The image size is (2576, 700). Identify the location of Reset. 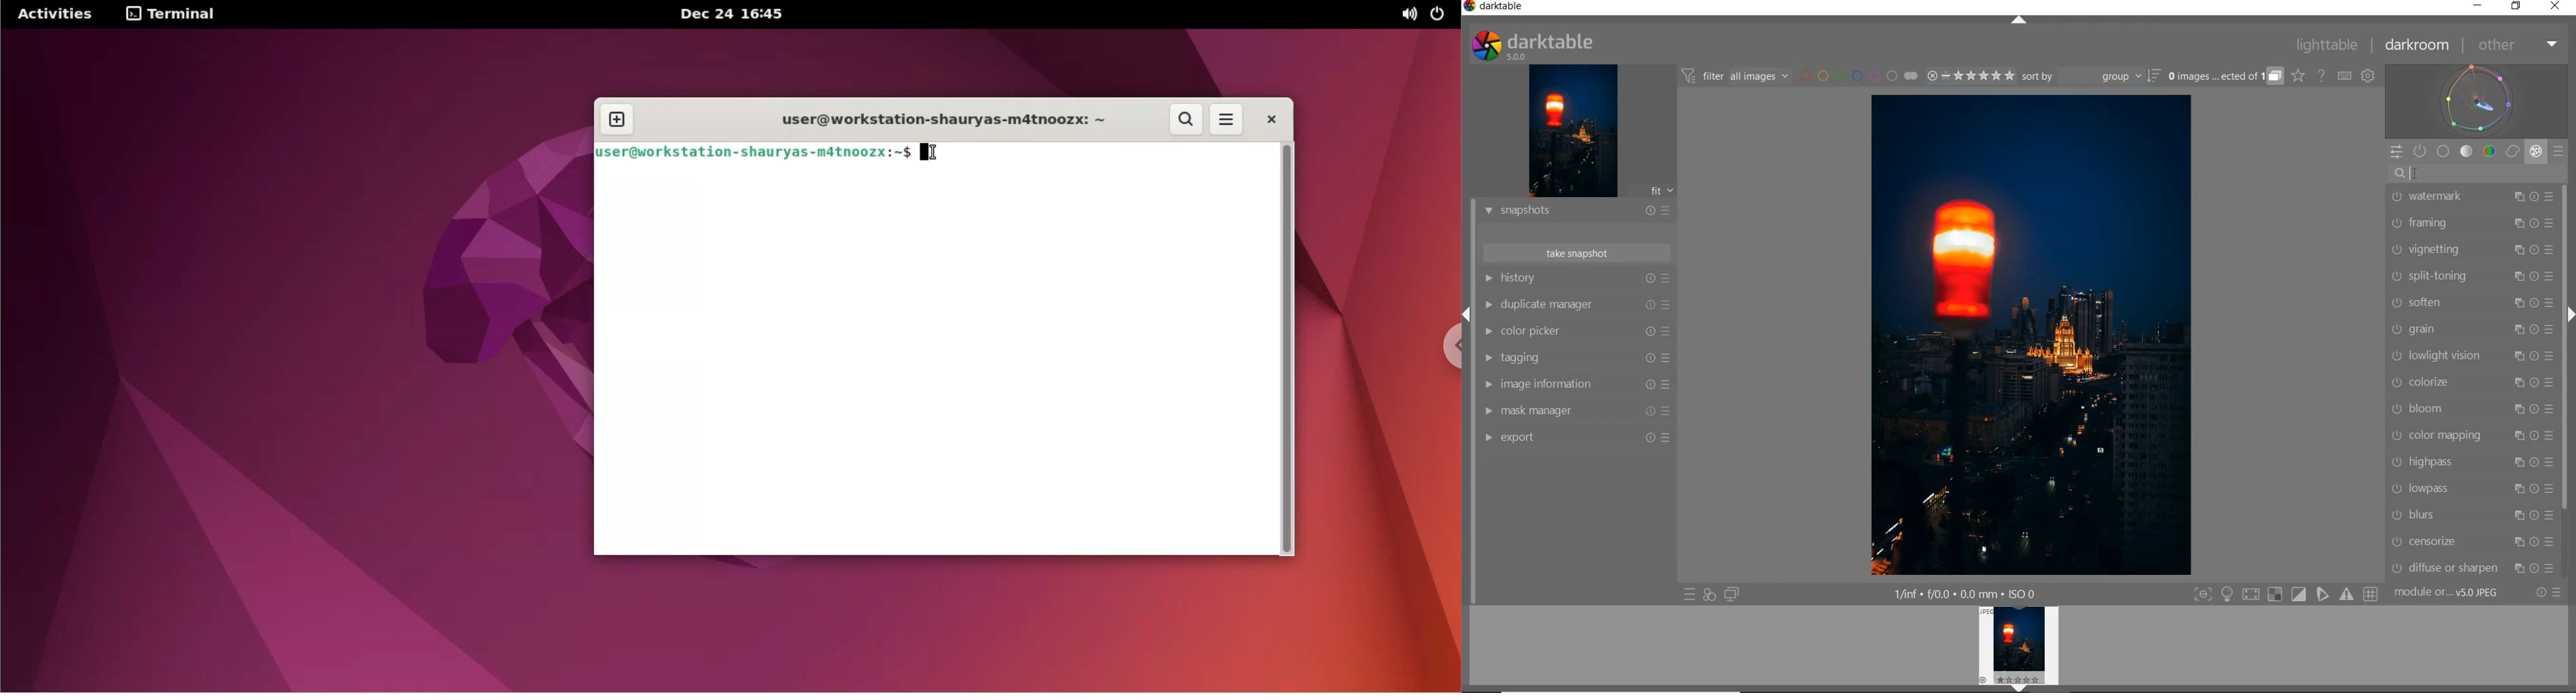
(2534, 409).